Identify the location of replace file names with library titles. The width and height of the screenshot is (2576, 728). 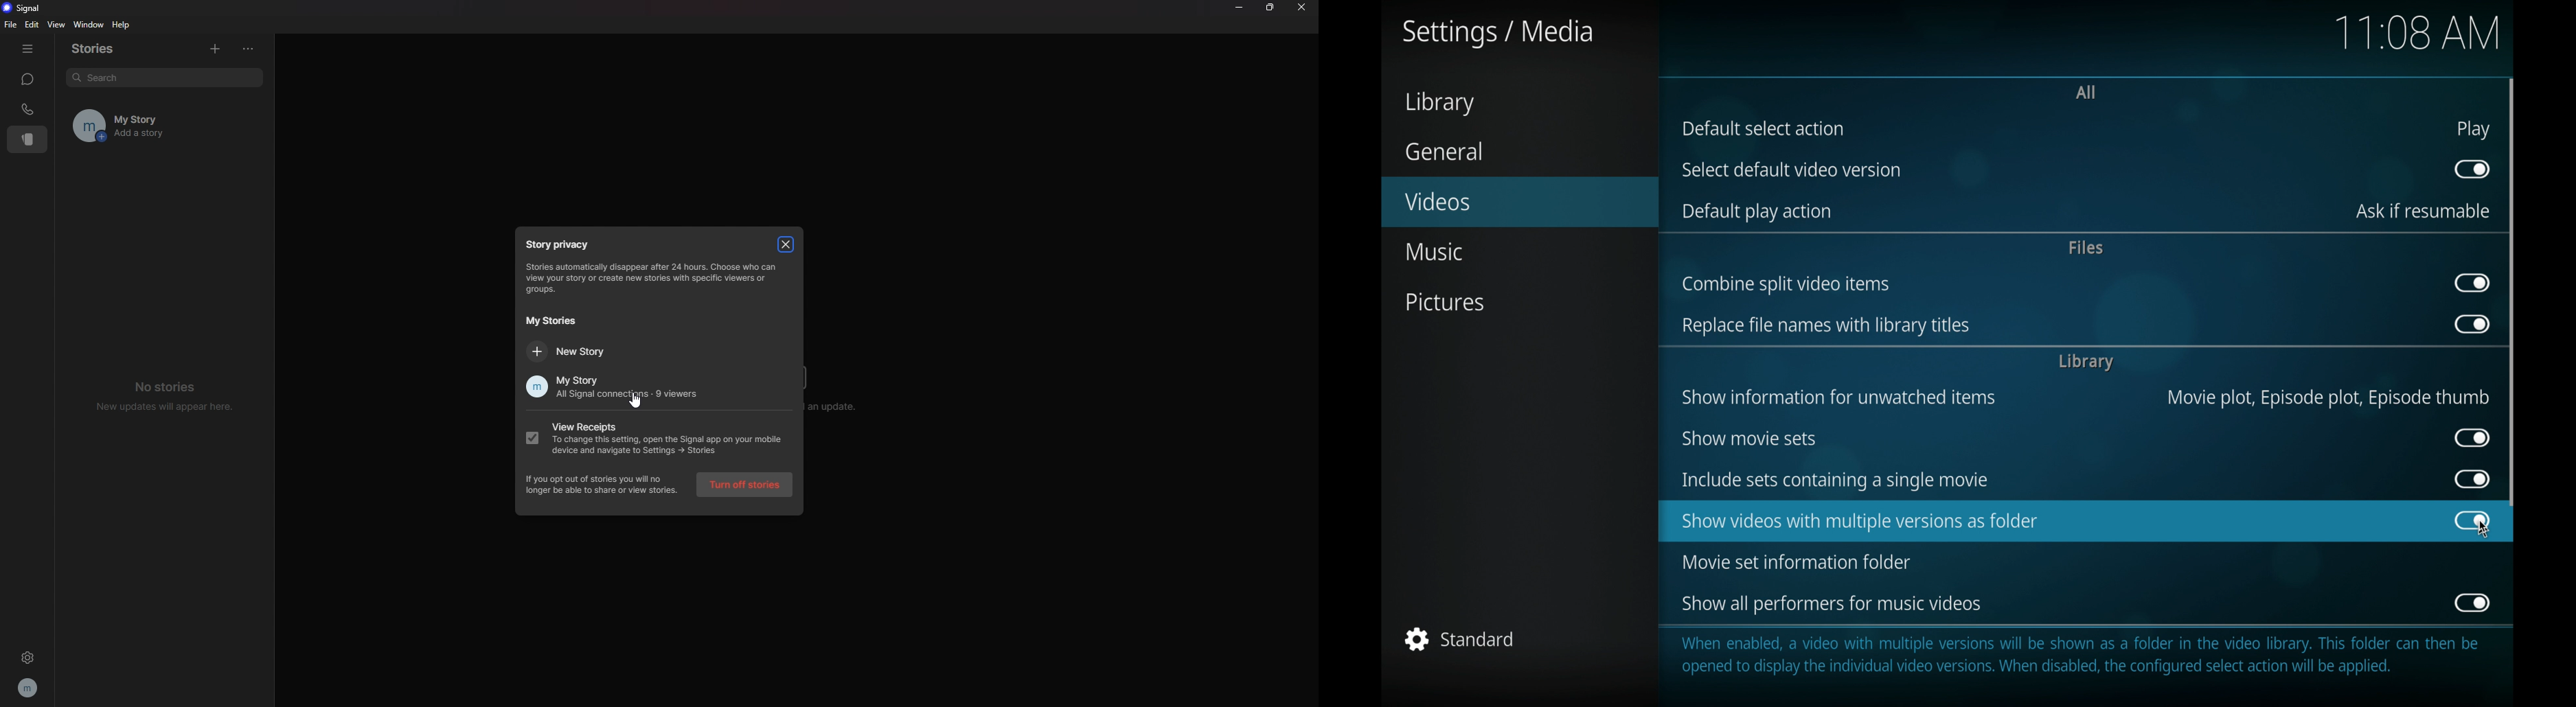
(1826, 326).